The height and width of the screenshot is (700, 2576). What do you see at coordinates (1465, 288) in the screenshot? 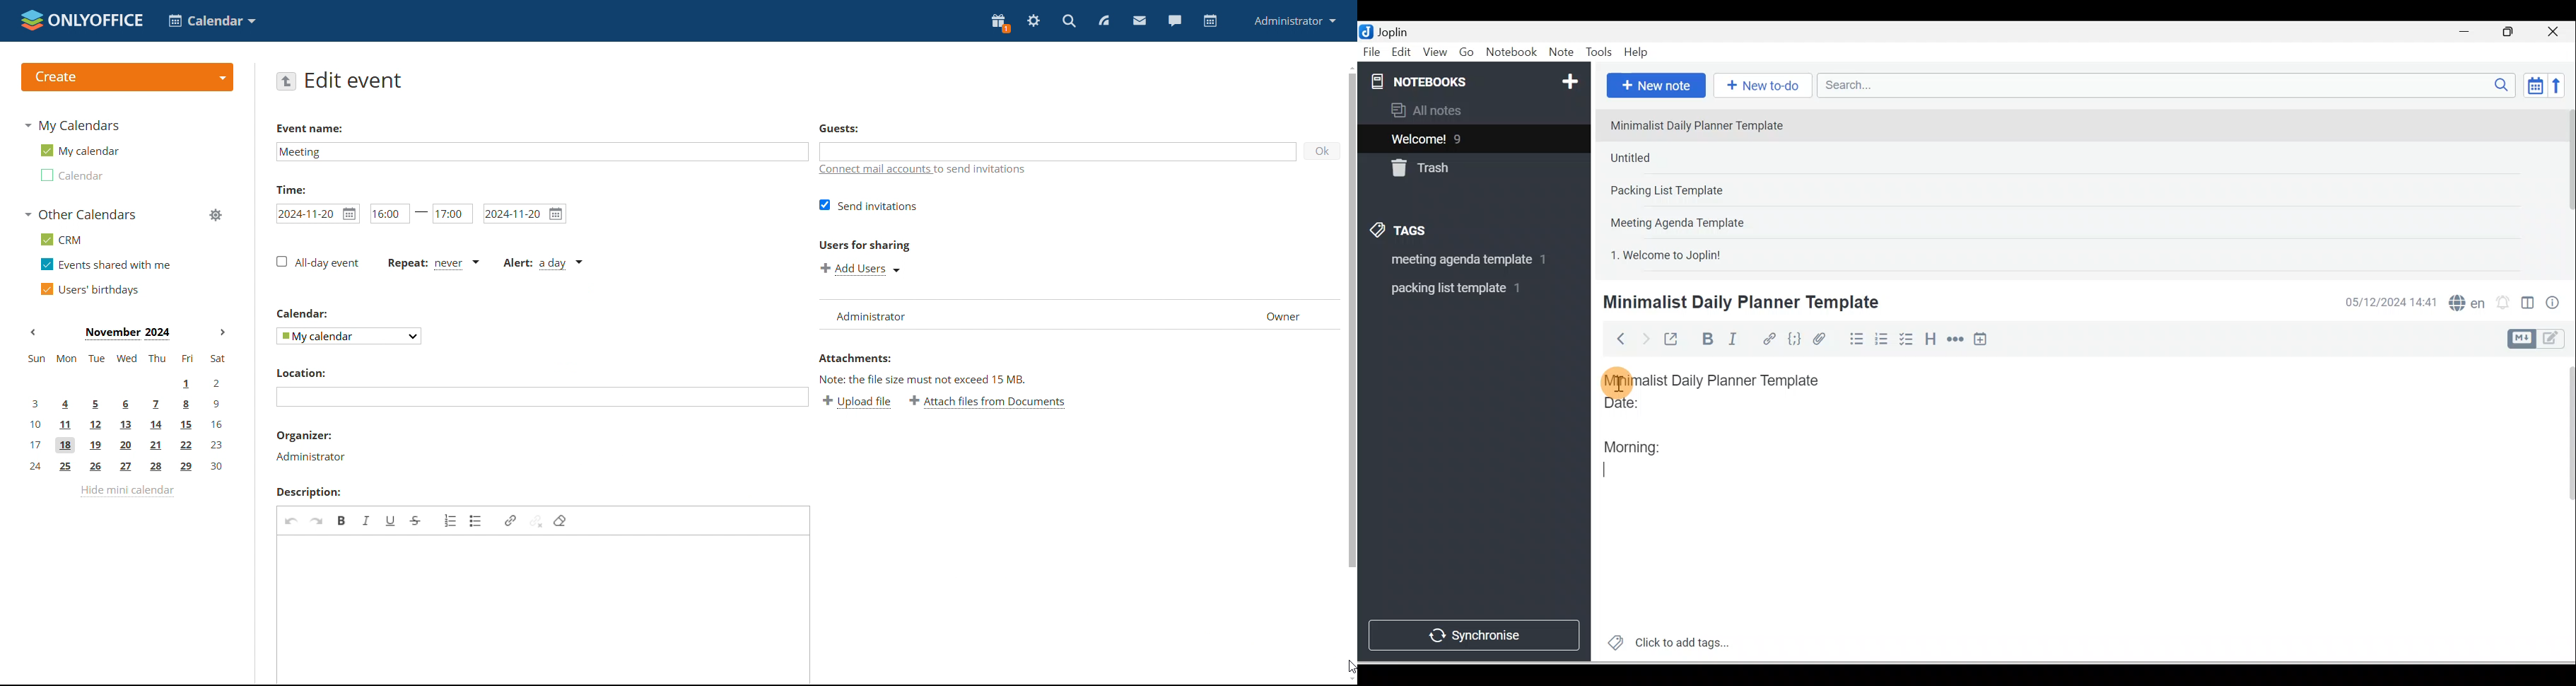
I see `Tag 2` at bounding box center [1465, 288].